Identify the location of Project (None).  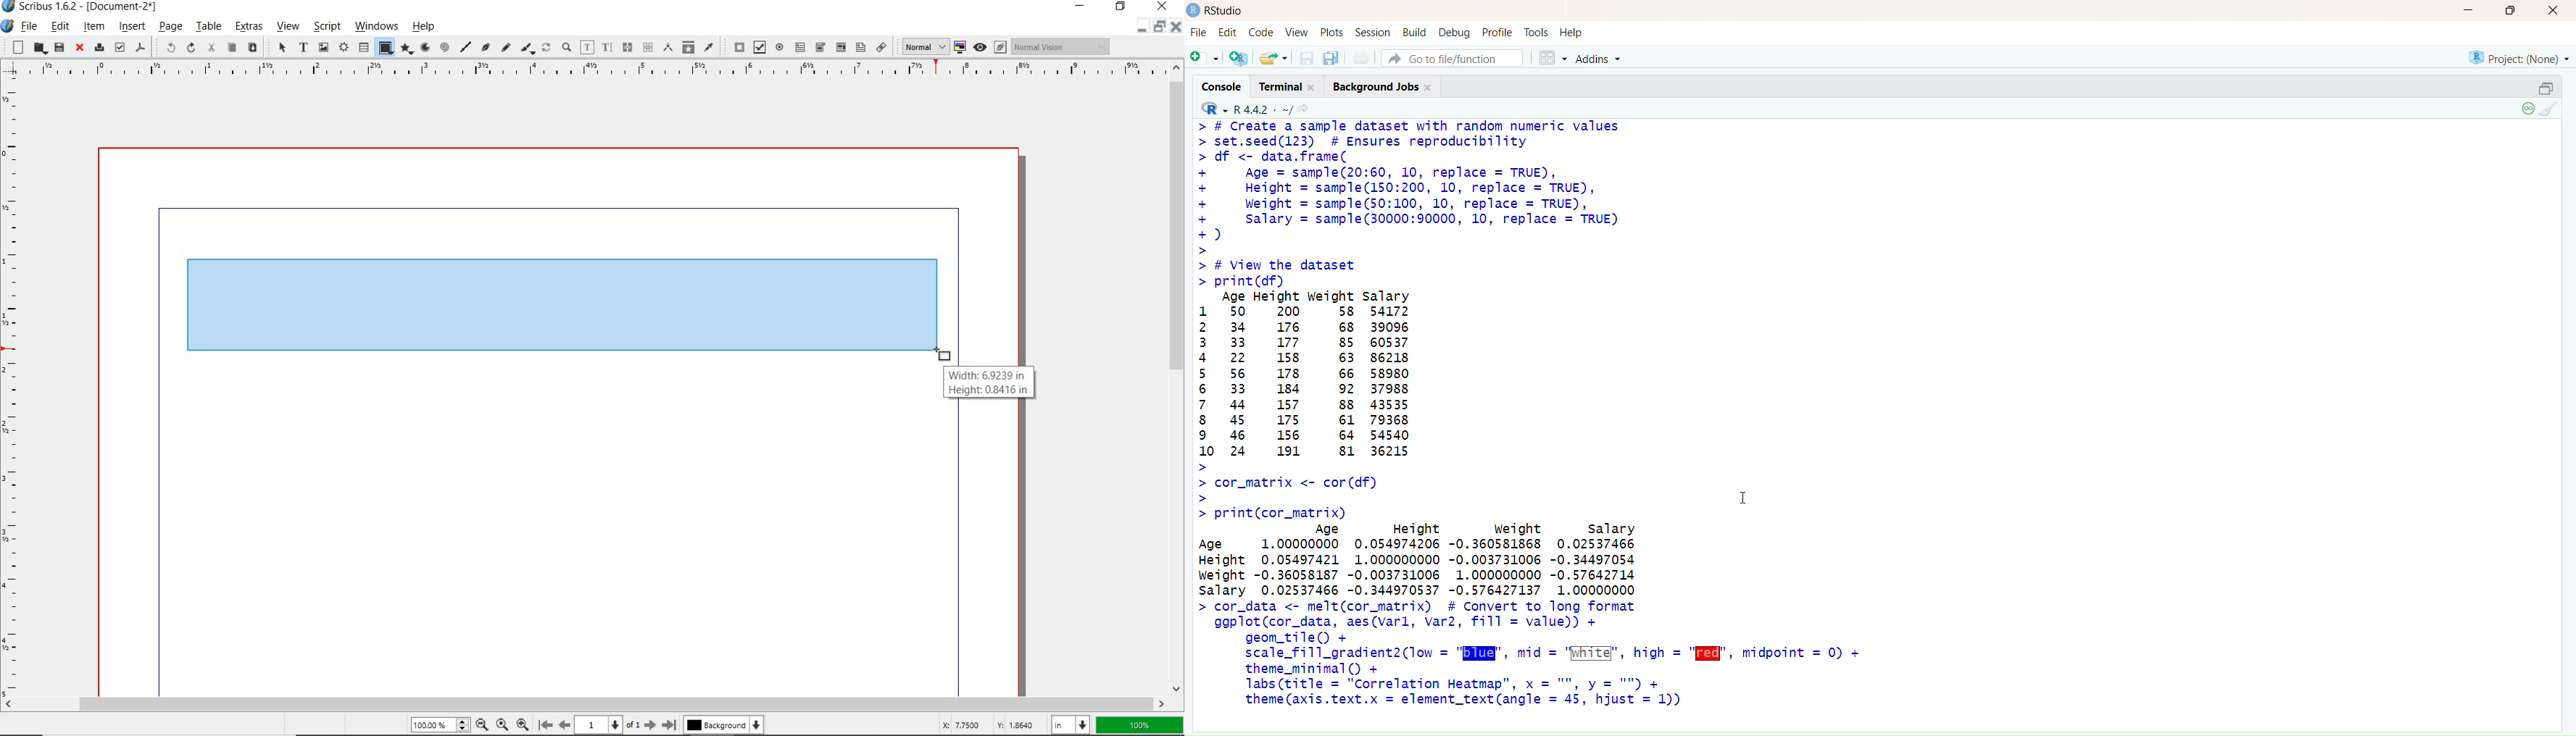
(2521, 60).